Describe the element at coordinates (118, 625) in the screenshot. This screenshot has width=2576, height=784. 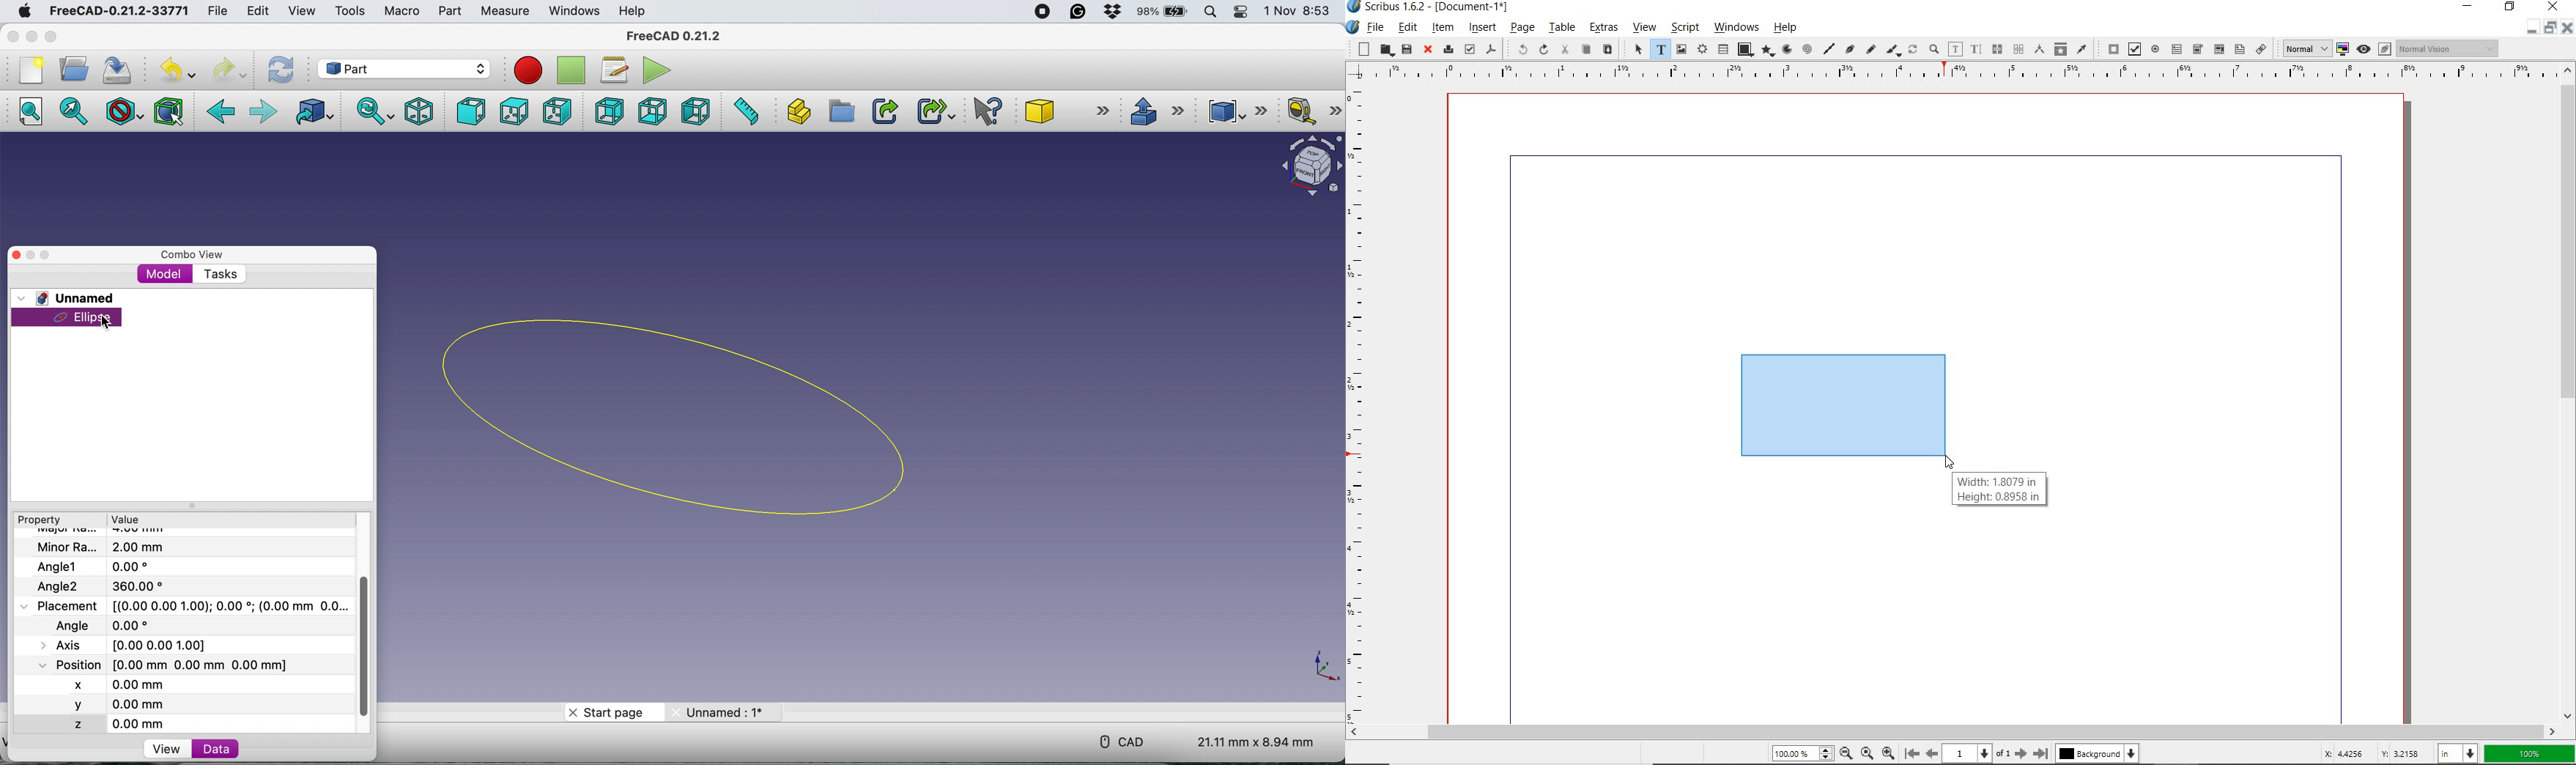
I see `last modified` at that location.